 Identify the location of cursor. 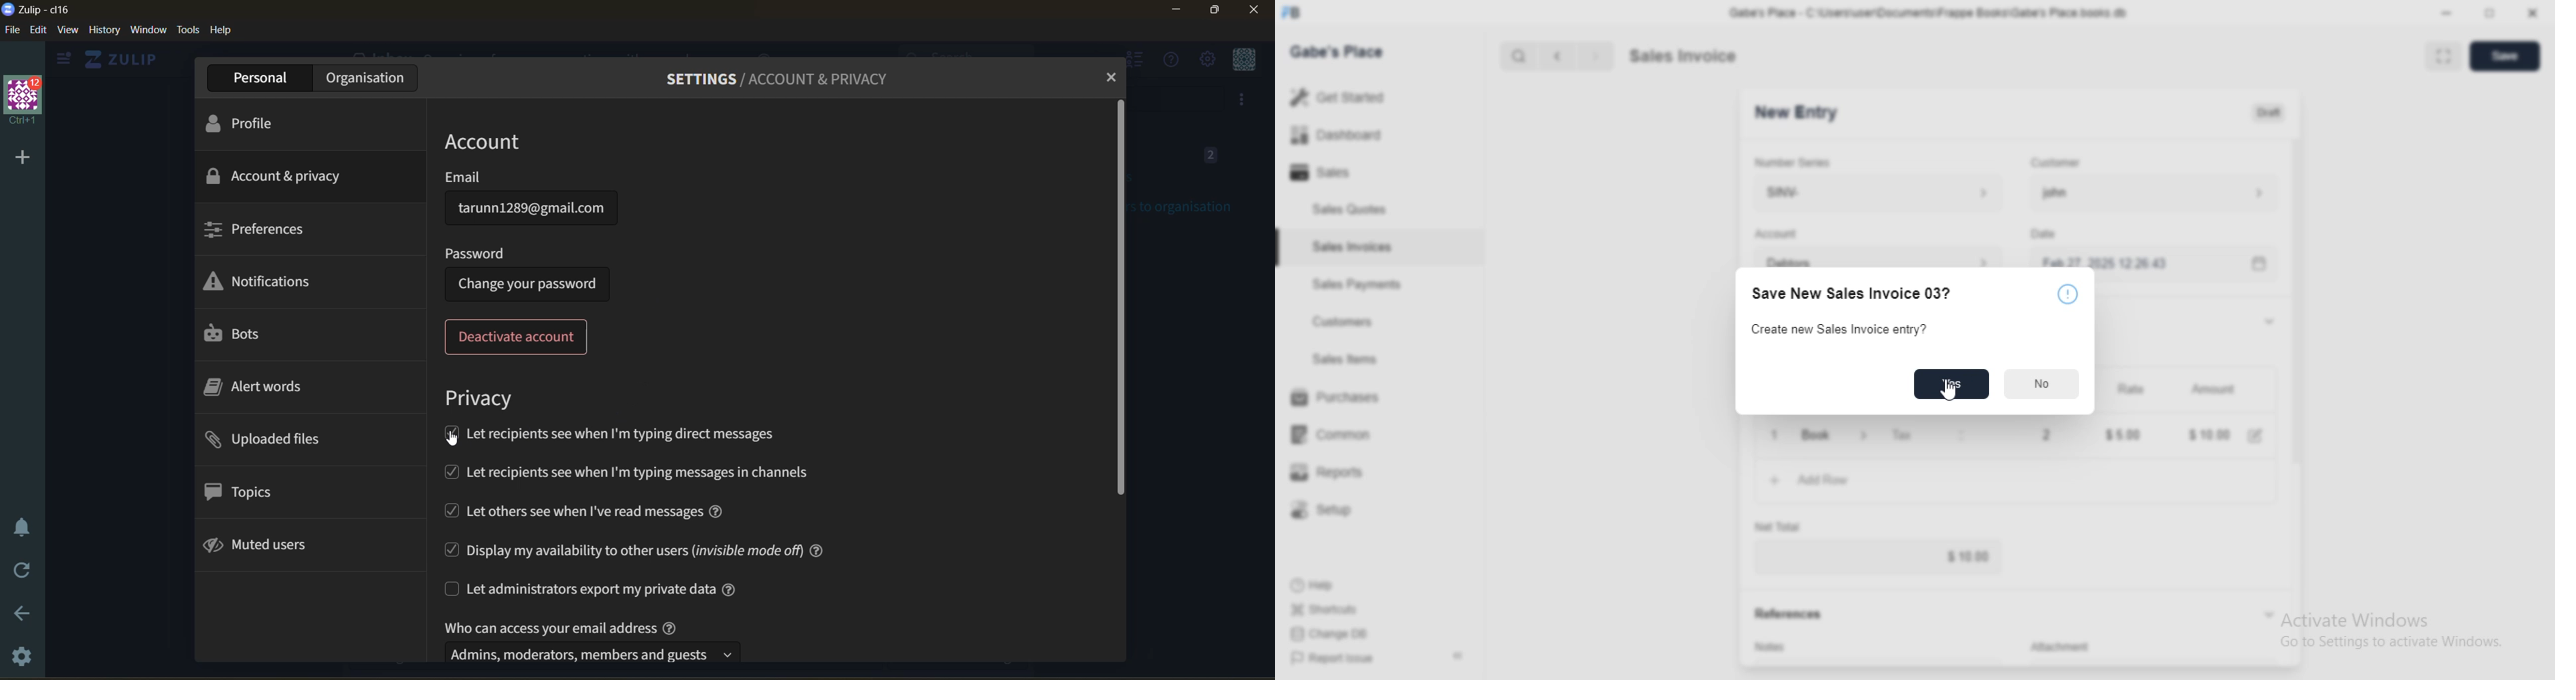
(457, 444).